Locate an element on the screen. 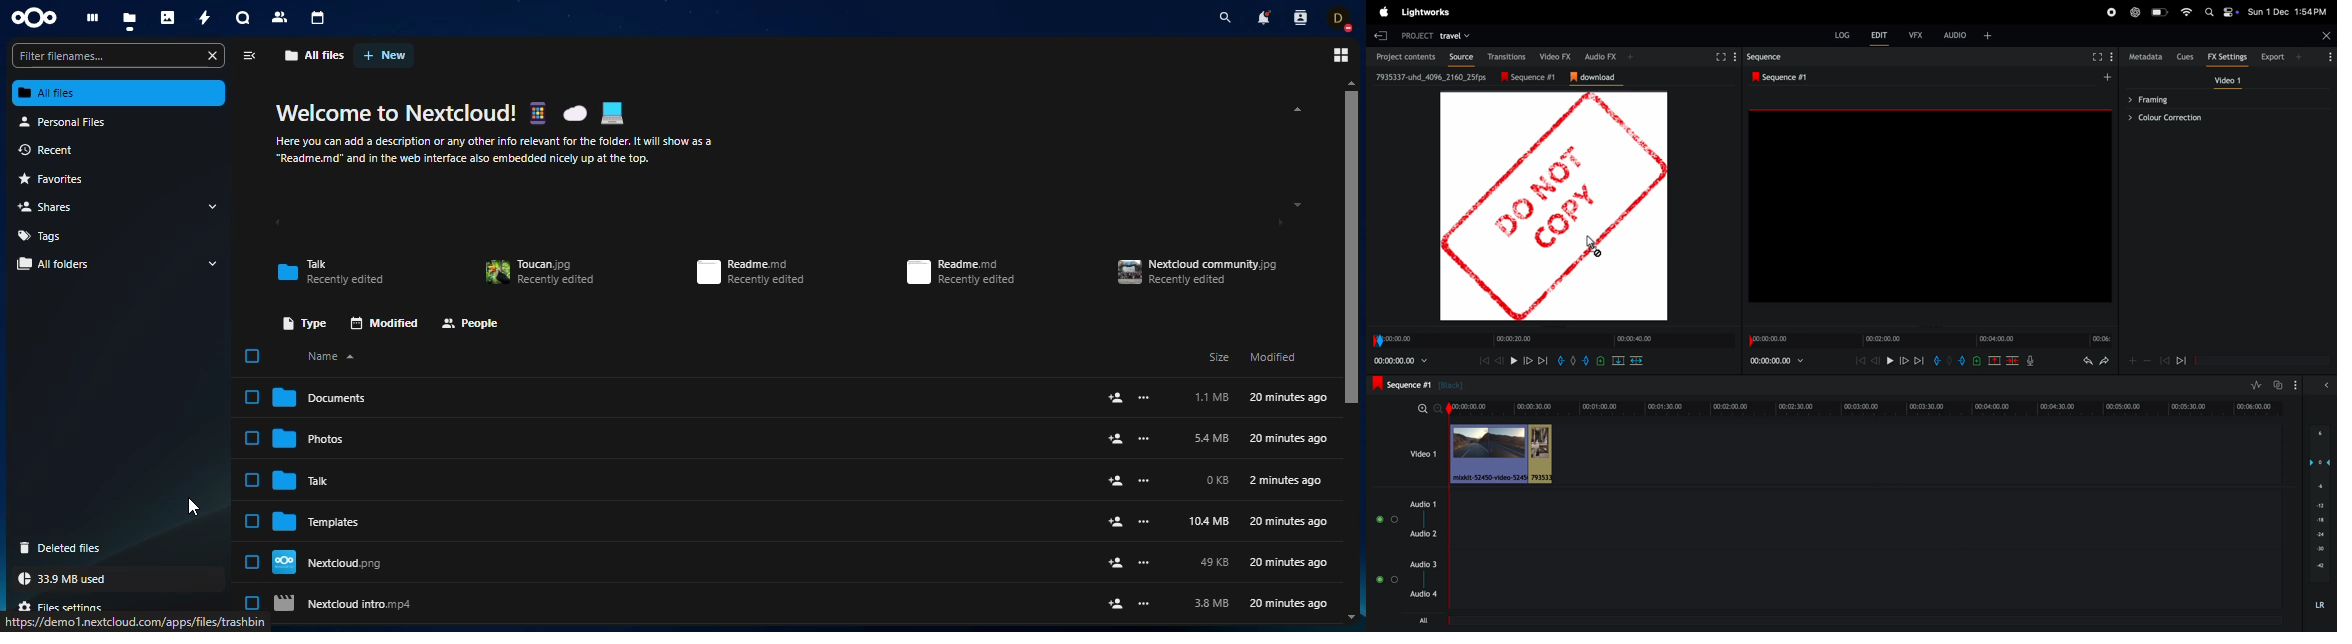 The height and width of the screenshot is (644, 2352). forward is located at coordinates (1528, 361).